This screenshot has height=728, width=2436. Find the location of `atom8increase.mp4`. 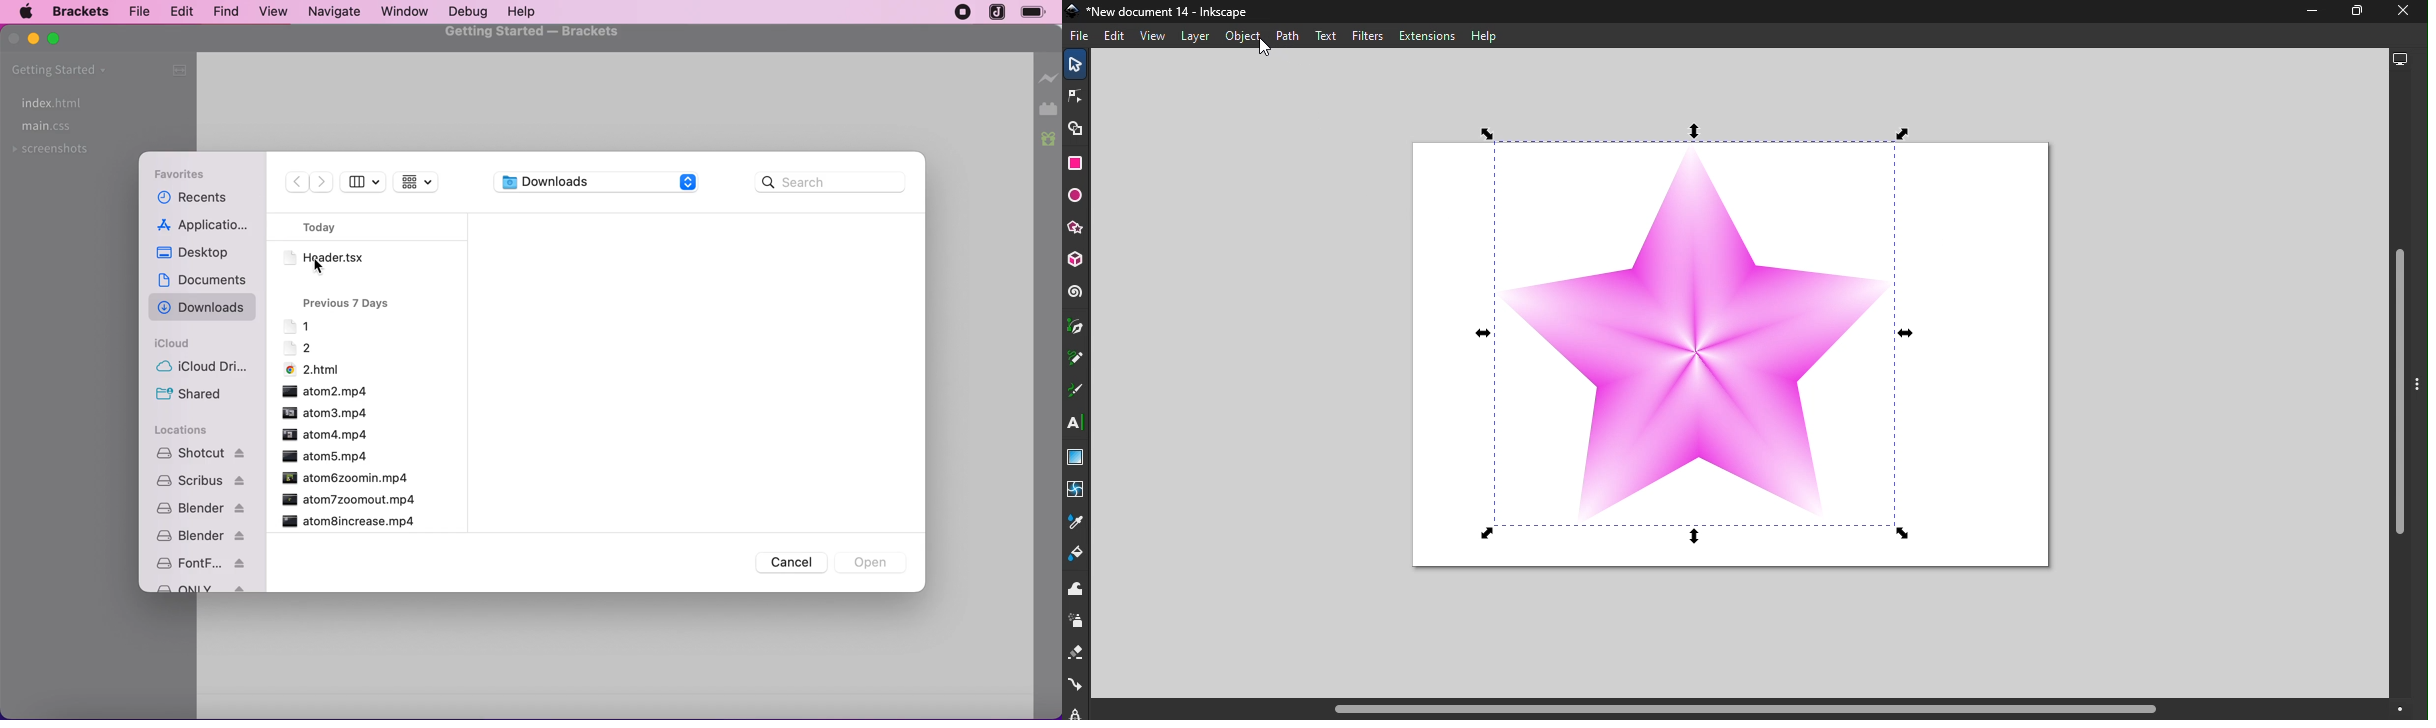

atom8increase.mp4 is located at coordinates (348, 521).